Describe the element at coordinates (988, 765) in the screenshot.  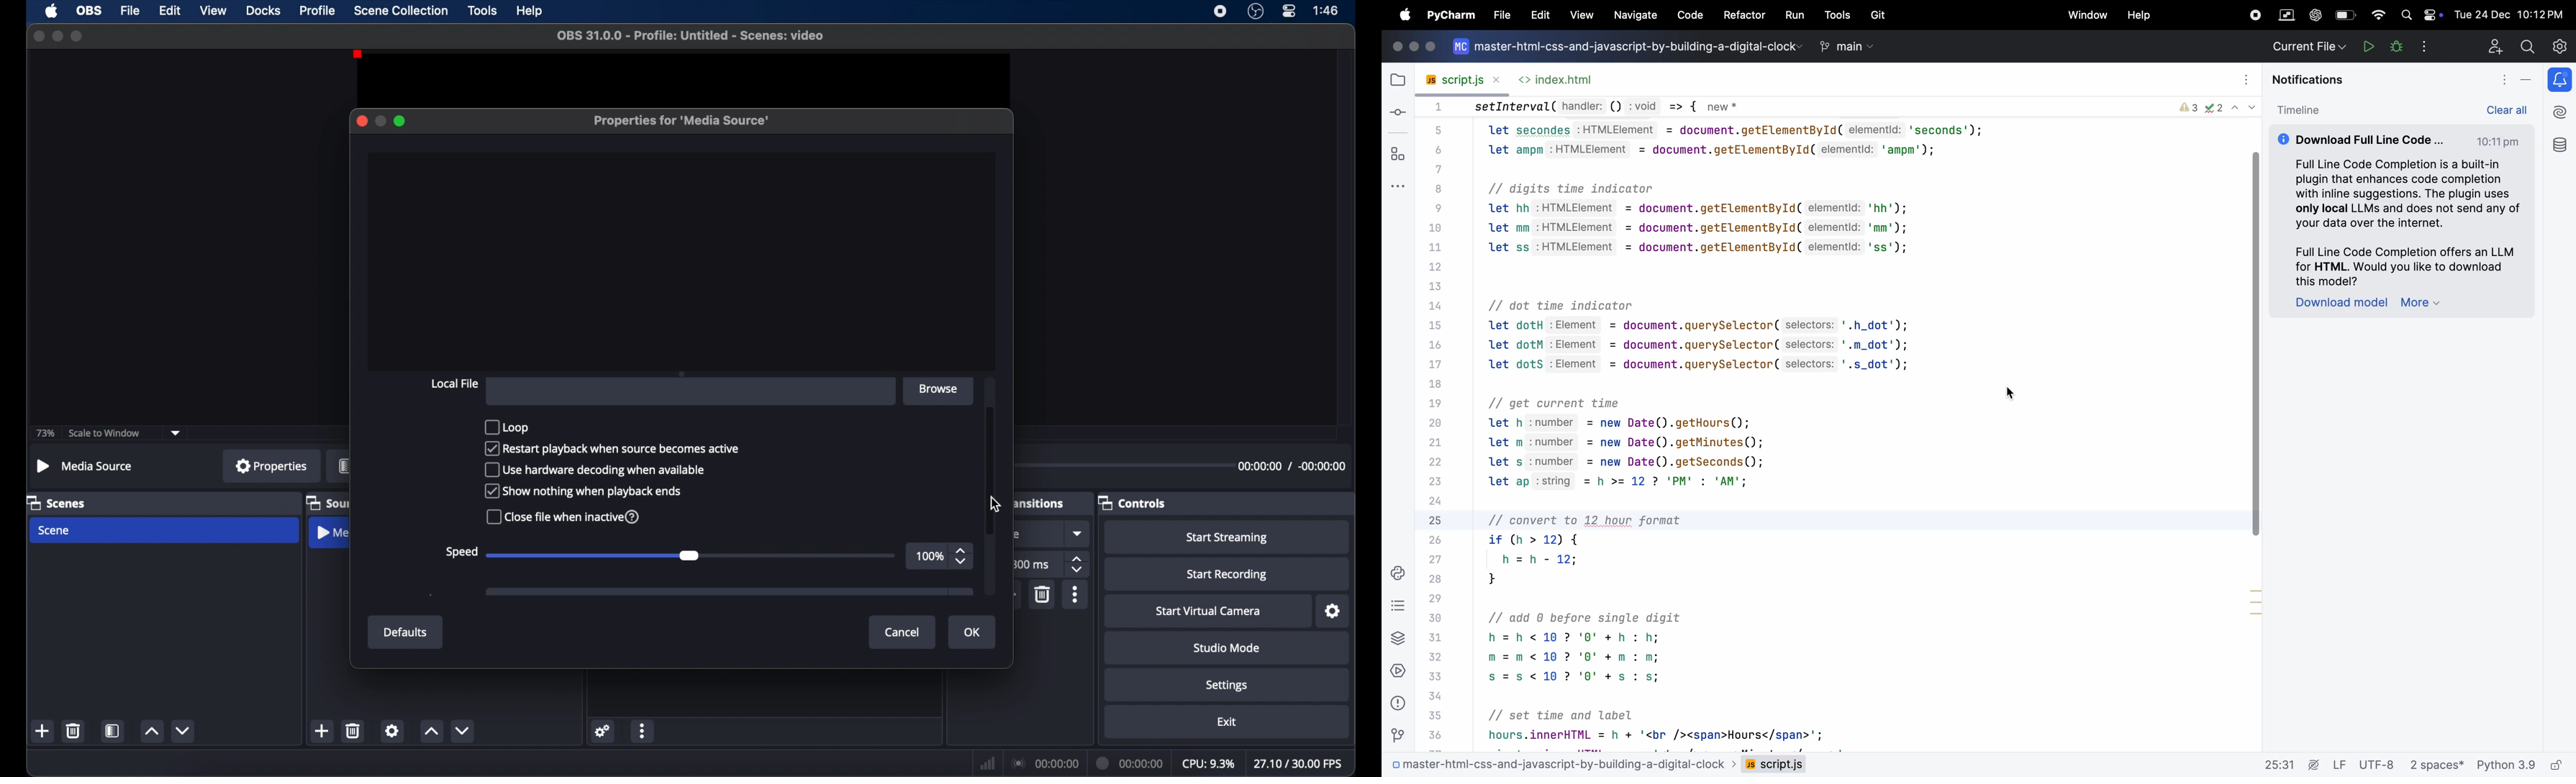
I see `network` at that location.